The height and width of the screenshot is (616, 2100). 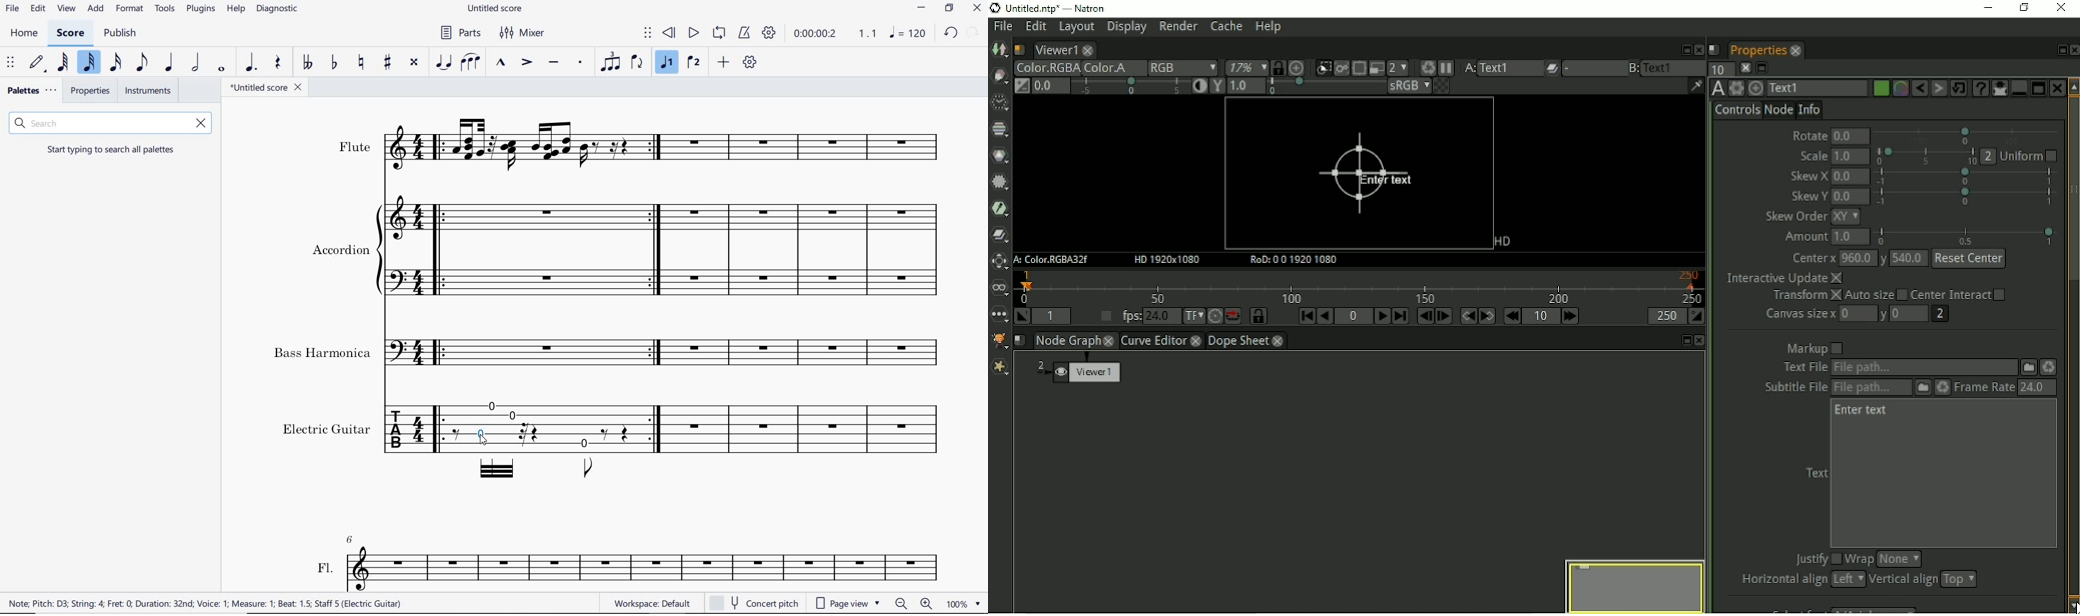 I want to click on voice 2, so click(x=695, y=63).